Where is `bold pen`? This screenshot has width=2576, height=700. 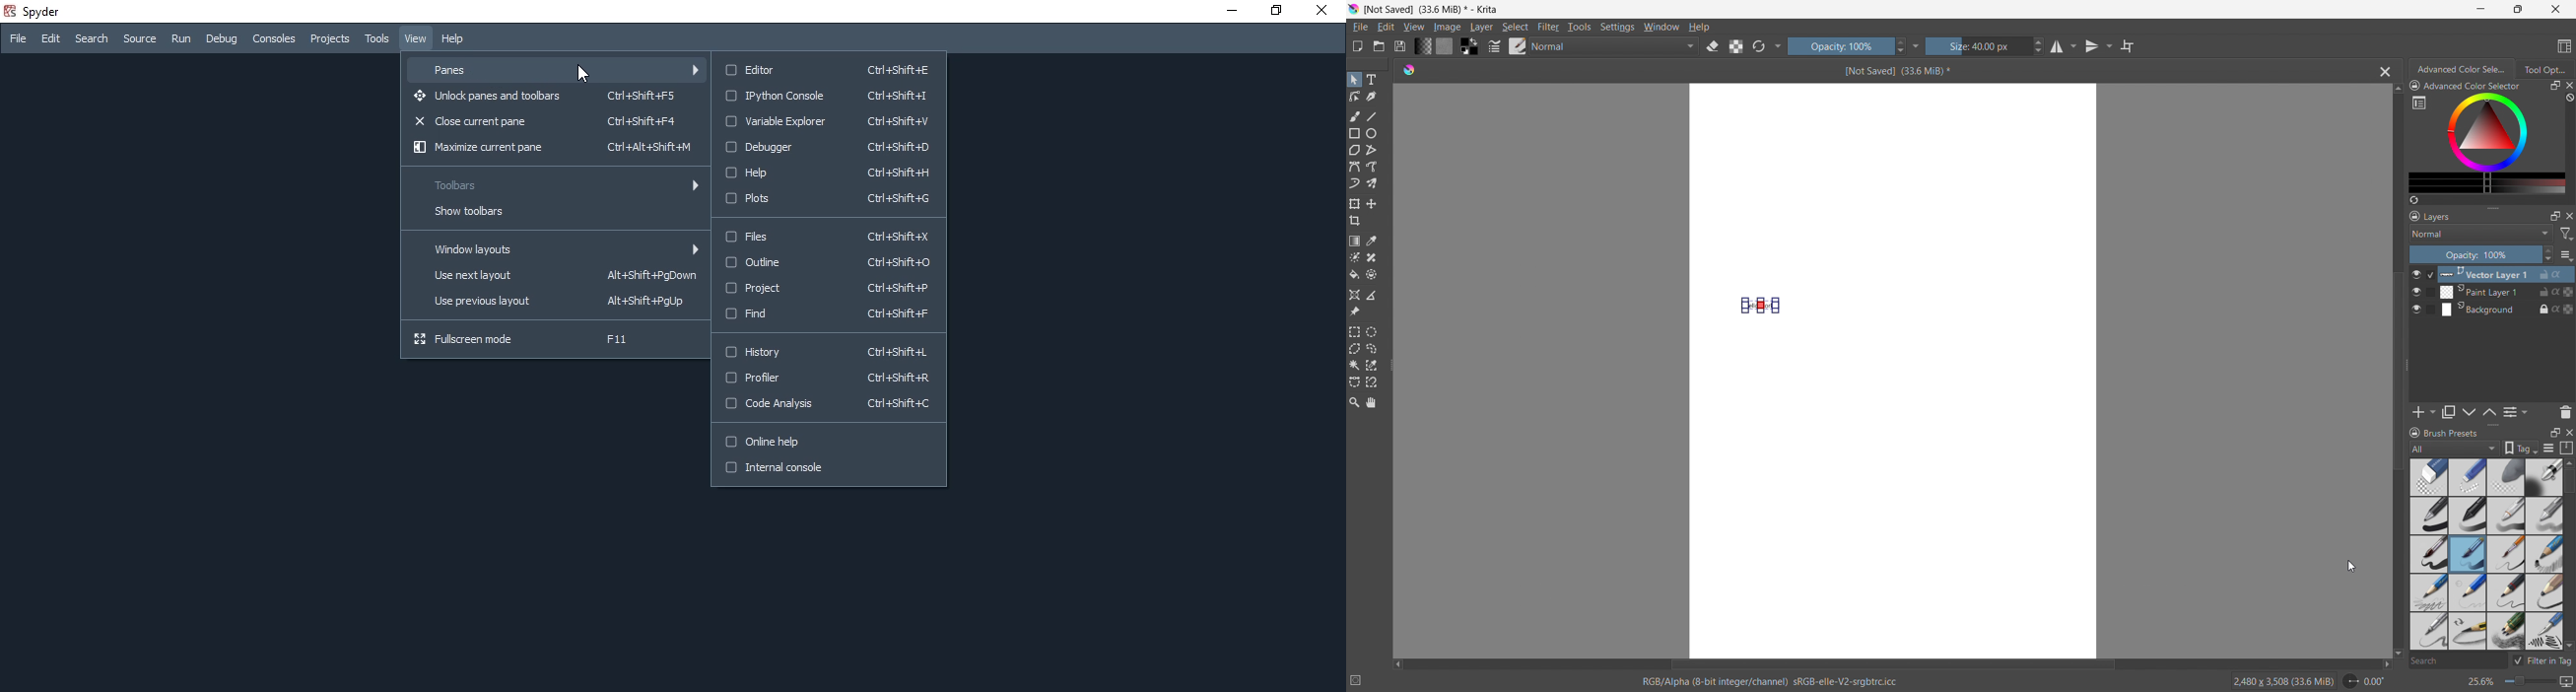
bold pen is located at coordinates (2428, 516).